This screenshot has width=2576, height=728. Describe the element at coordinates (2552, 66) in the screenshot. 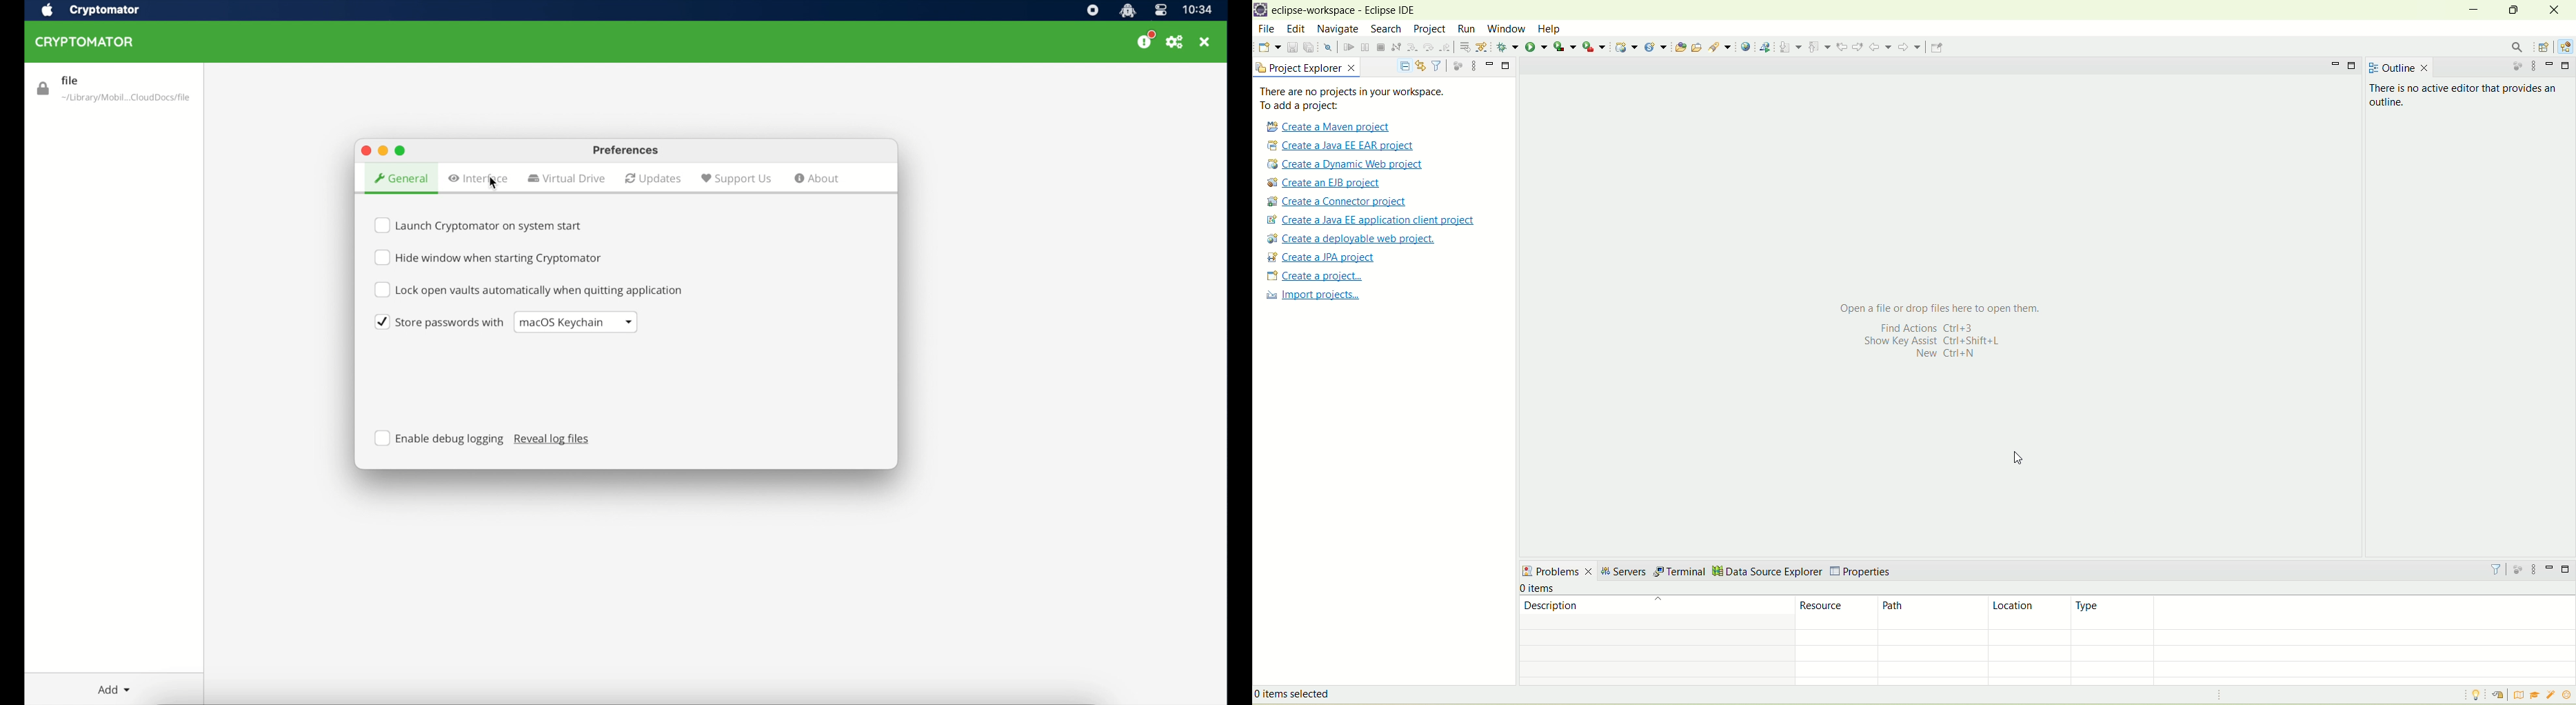

I see `minimize` at that location.